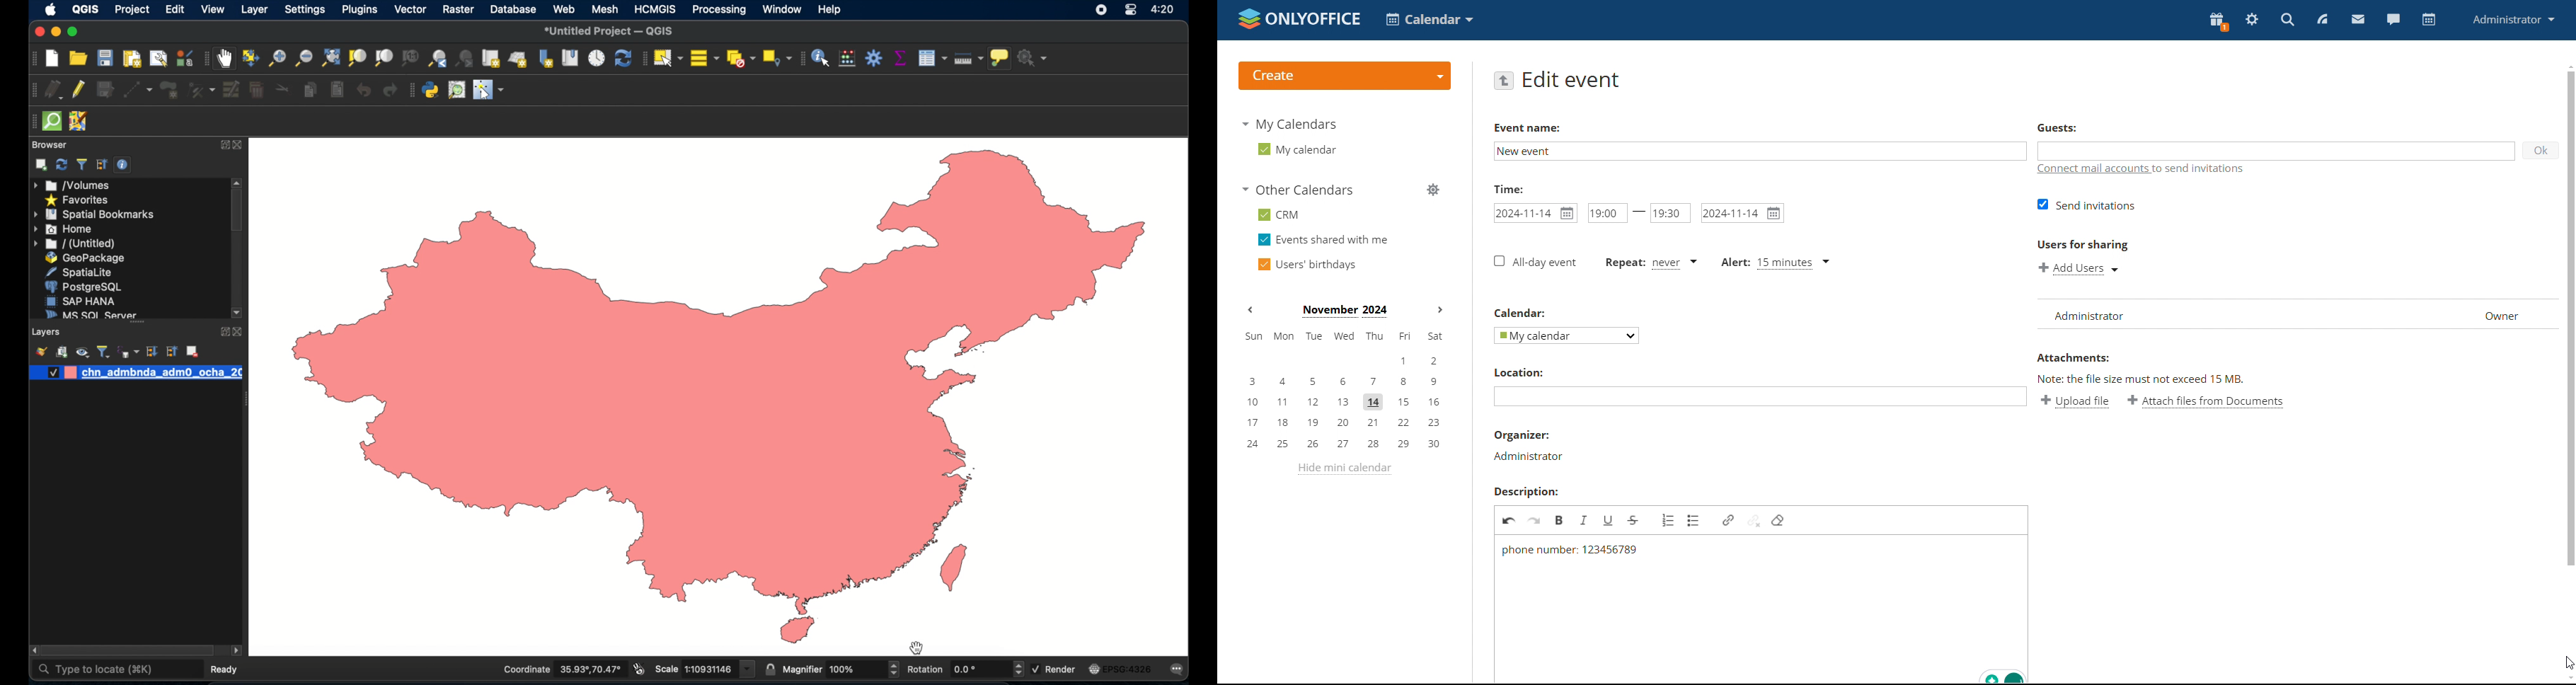  Describe the element at coordinates (74, 32) in the screenshot. I see `maximizing` at that location.